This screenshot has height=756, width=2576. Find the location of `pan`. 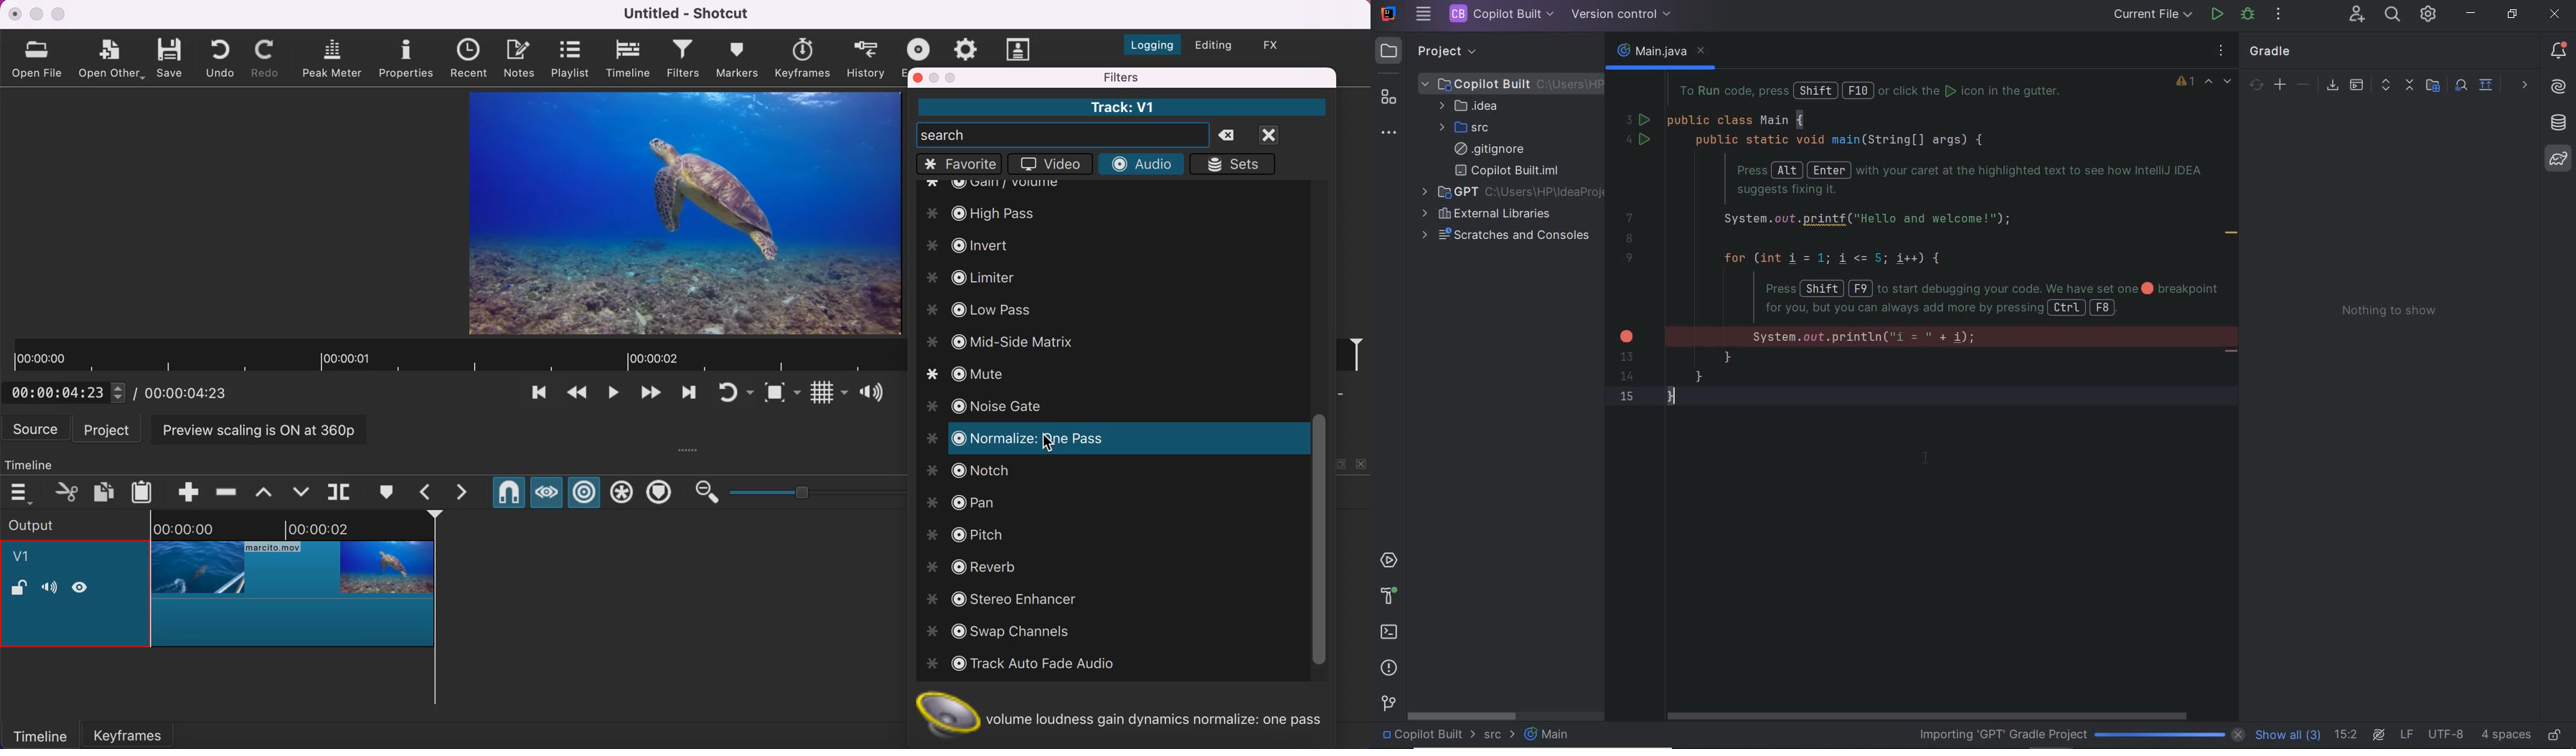

pan is located at coordinates (966, 499).